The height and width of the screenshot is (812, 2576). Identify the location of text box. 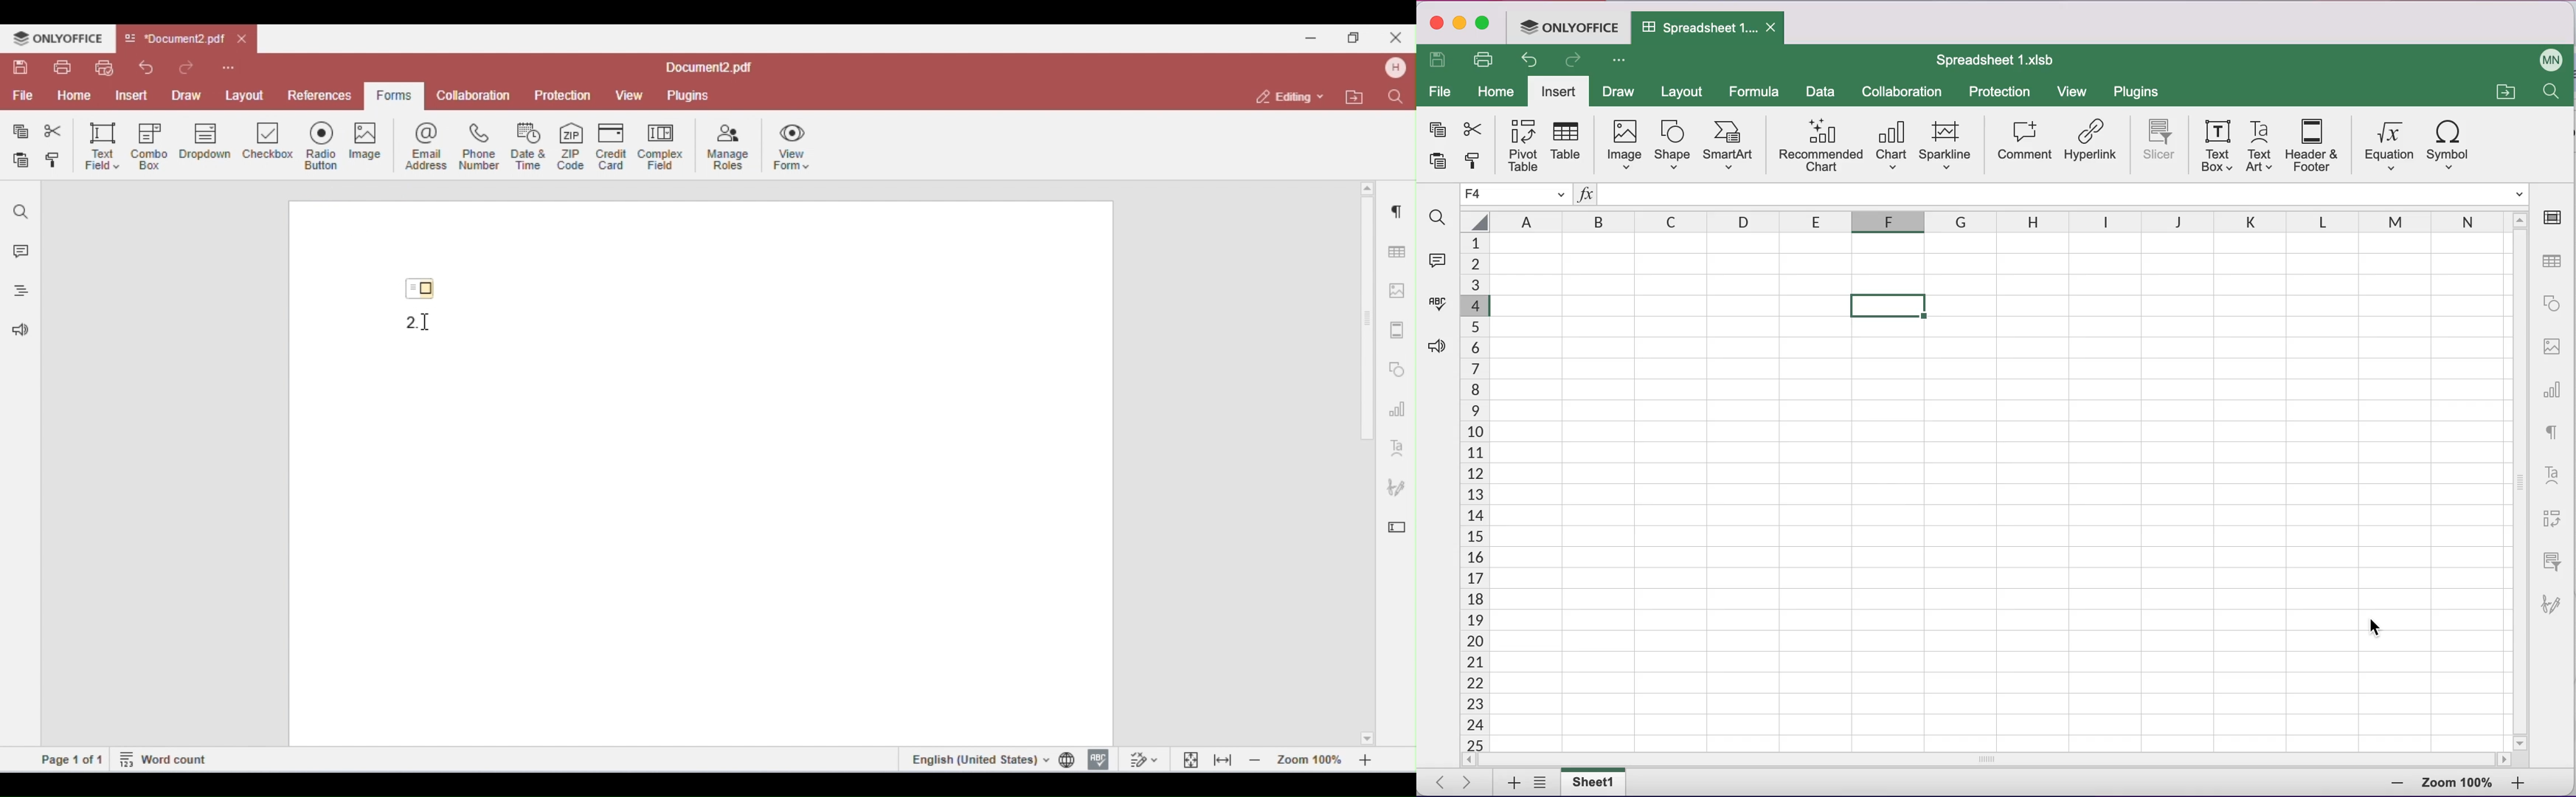
(2218, 147).